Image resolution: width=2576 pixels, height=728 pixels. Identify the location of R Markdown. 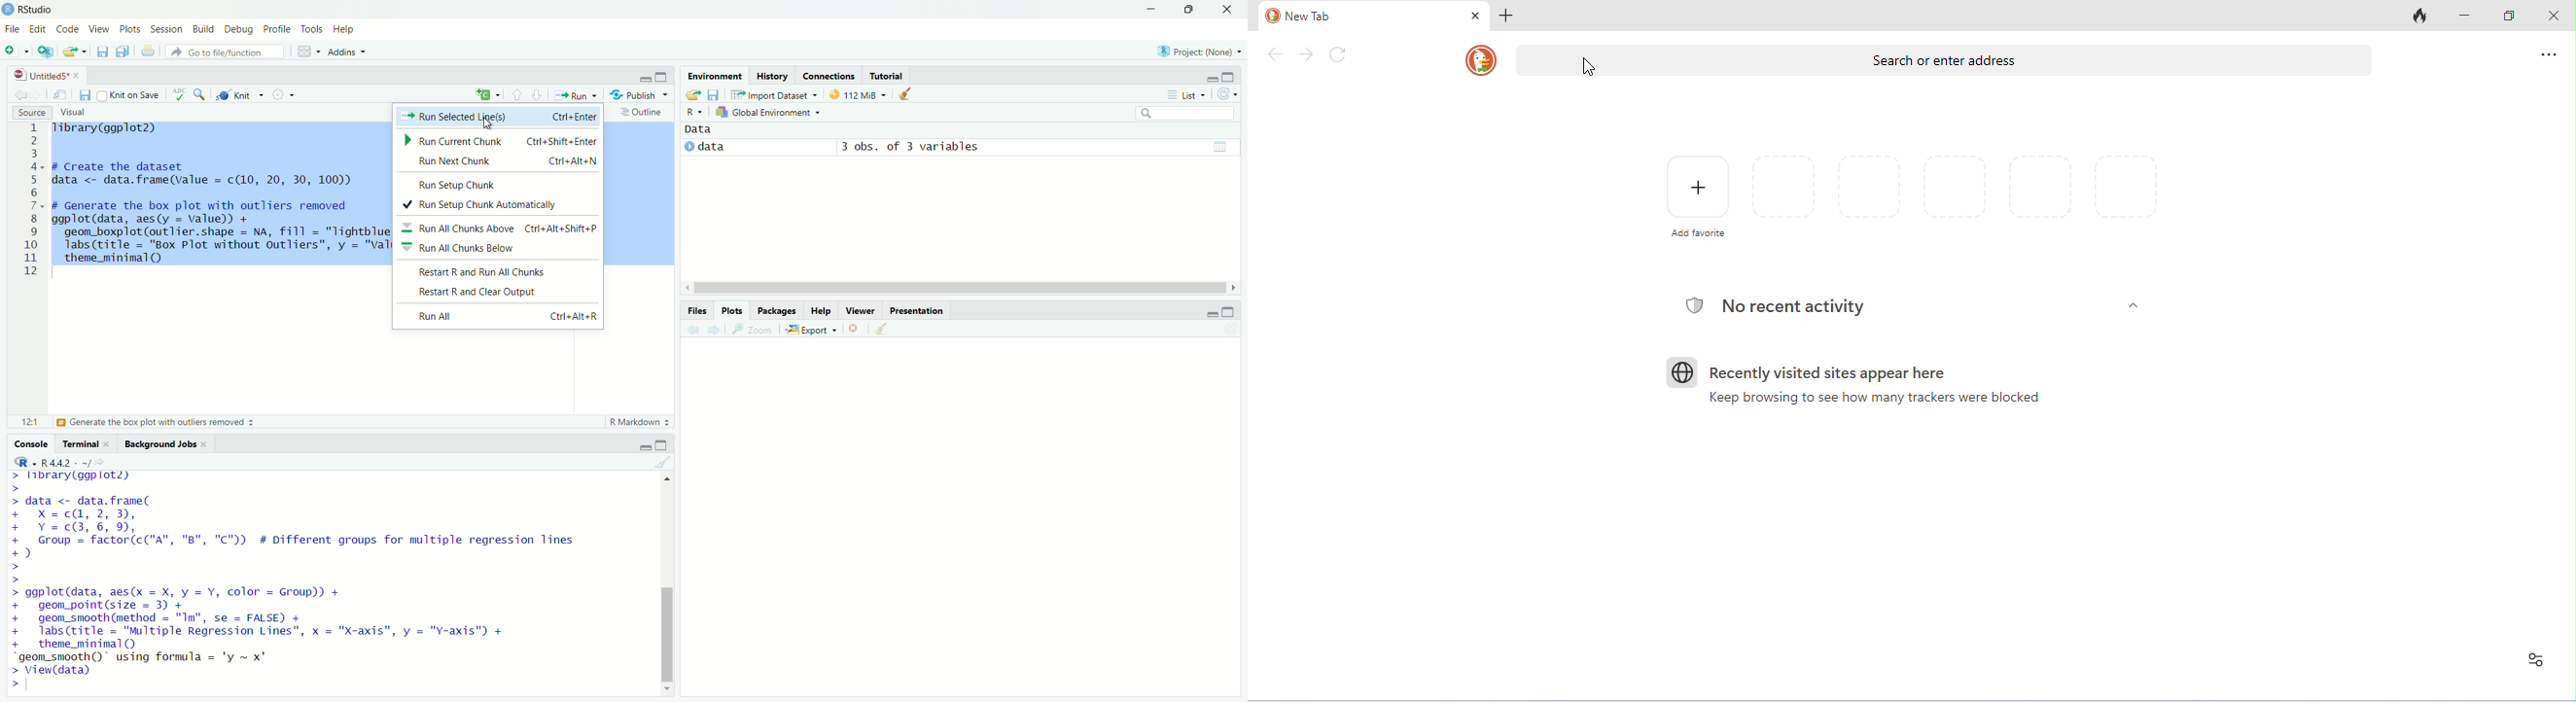
(633, 421).